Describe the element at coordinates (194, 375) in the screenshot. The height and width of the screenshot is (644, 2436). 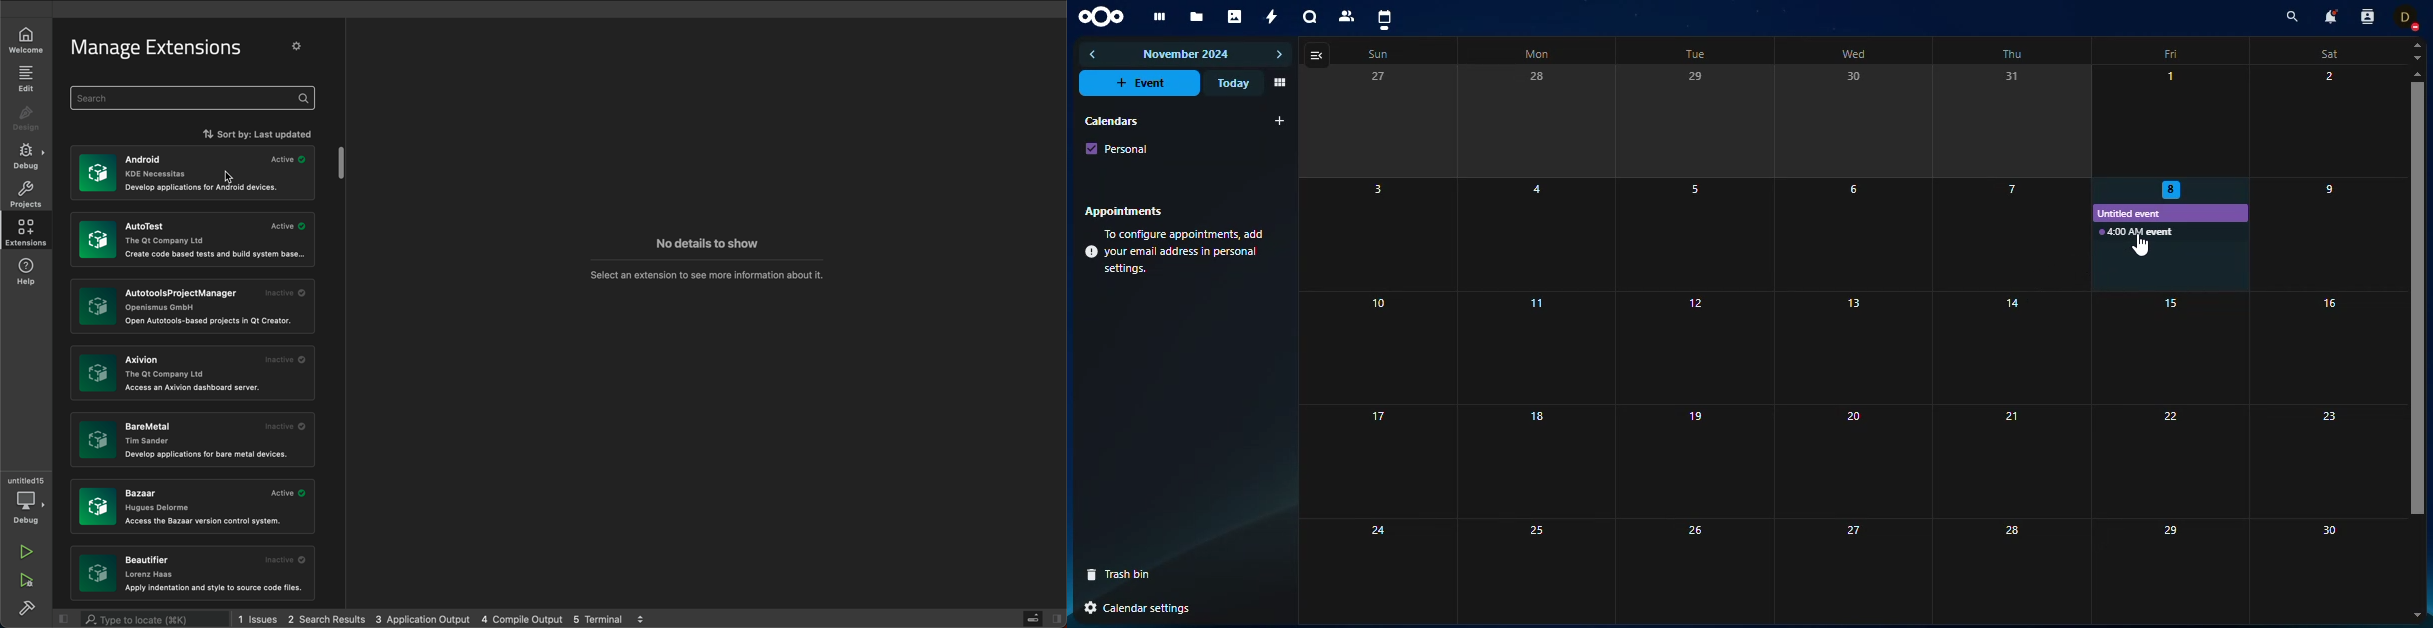
I see `extensions list` at that location.